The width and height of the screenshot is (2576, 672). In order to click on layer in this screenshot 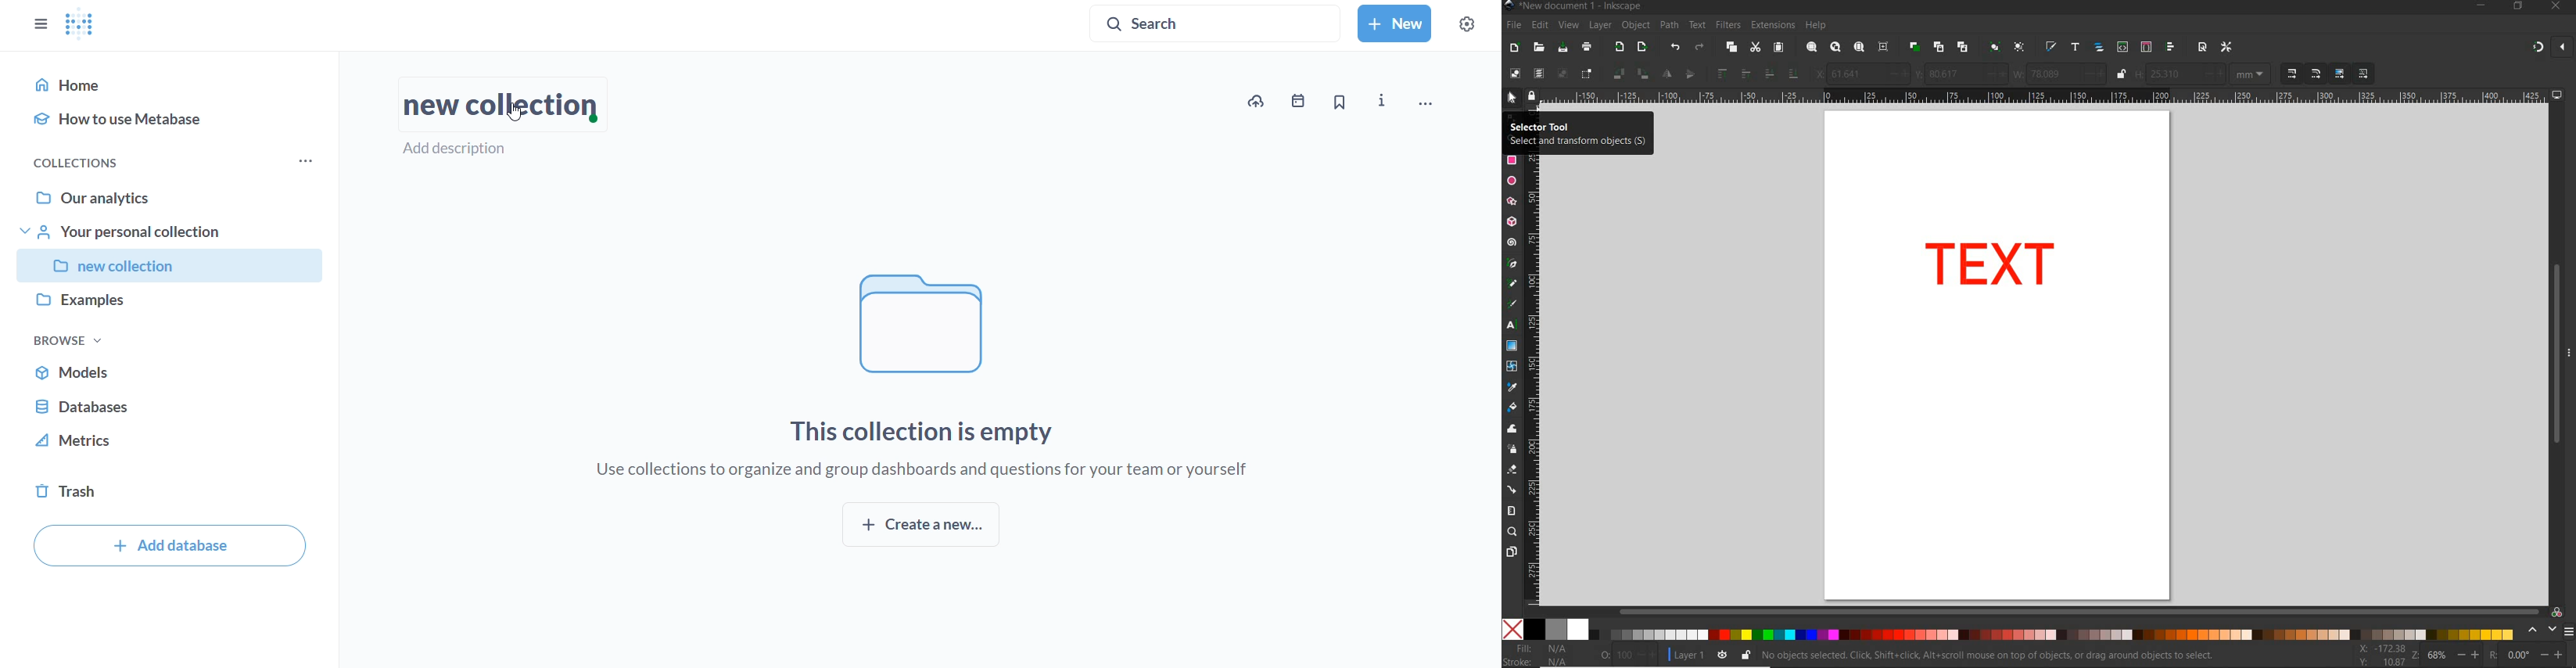, I will do `click(1601, 26)`.